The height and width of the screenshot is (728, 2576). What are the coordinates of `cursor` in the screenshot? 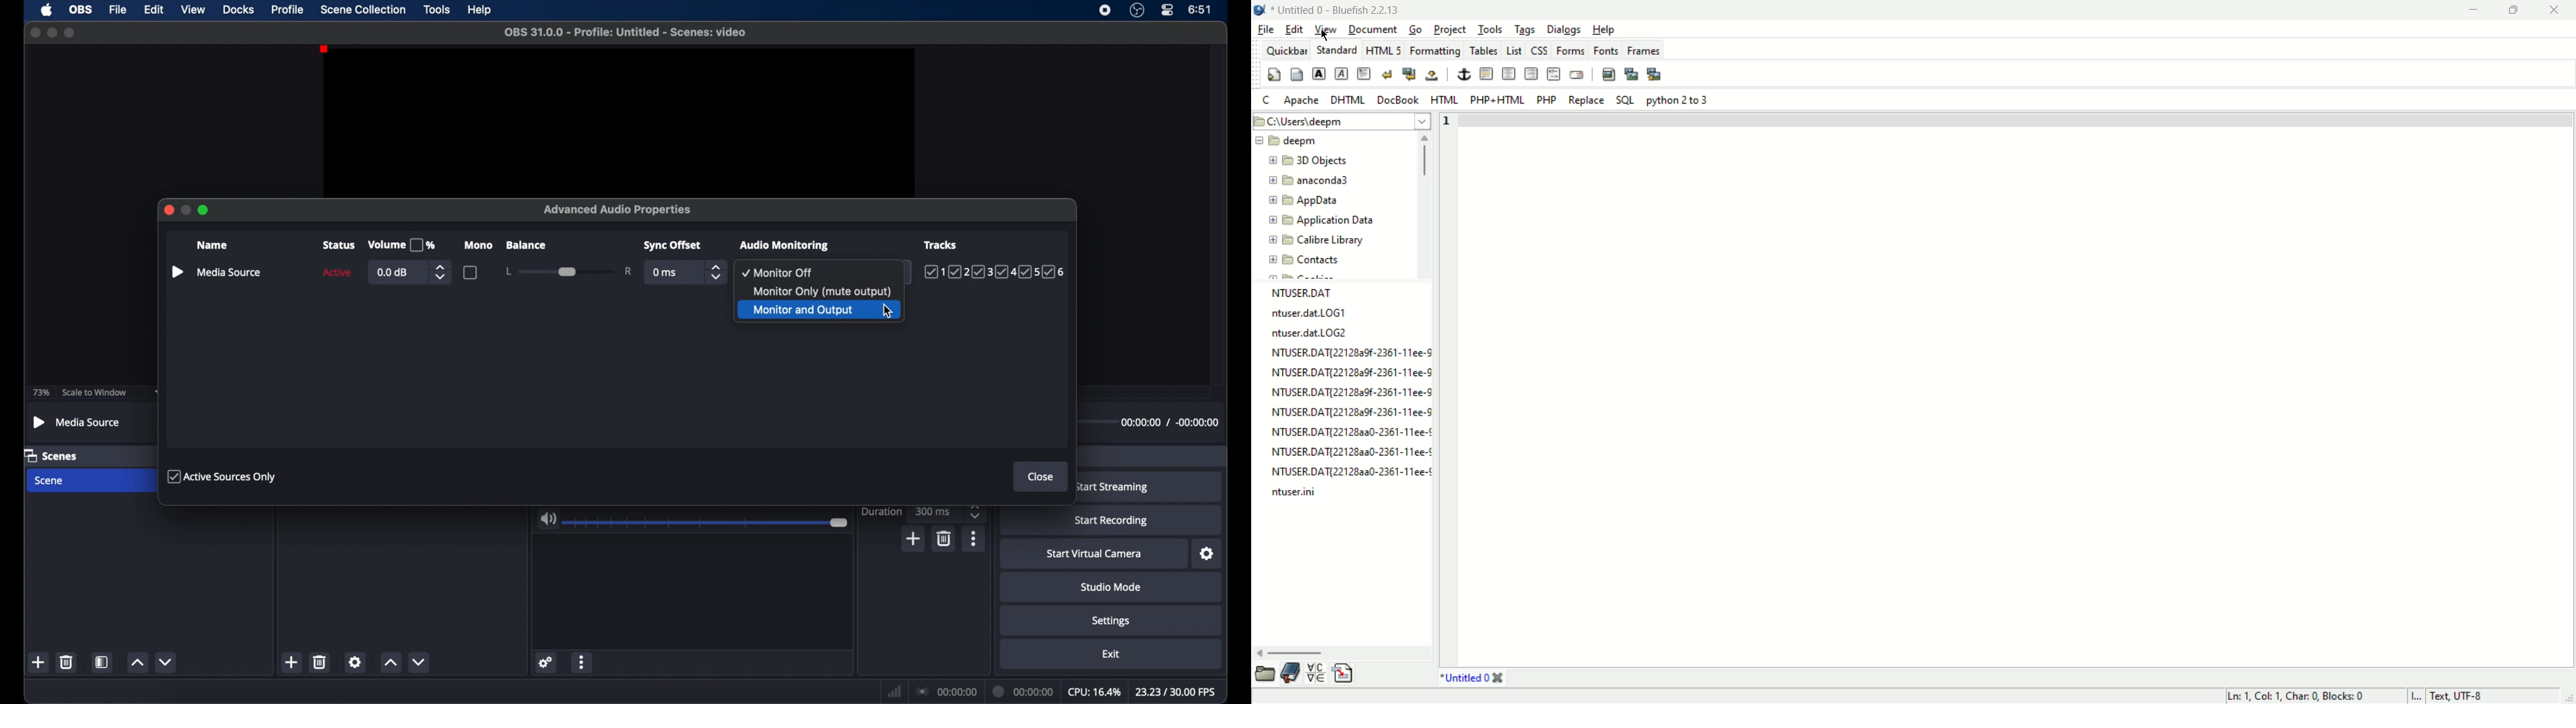 It's located at (1327, 36).